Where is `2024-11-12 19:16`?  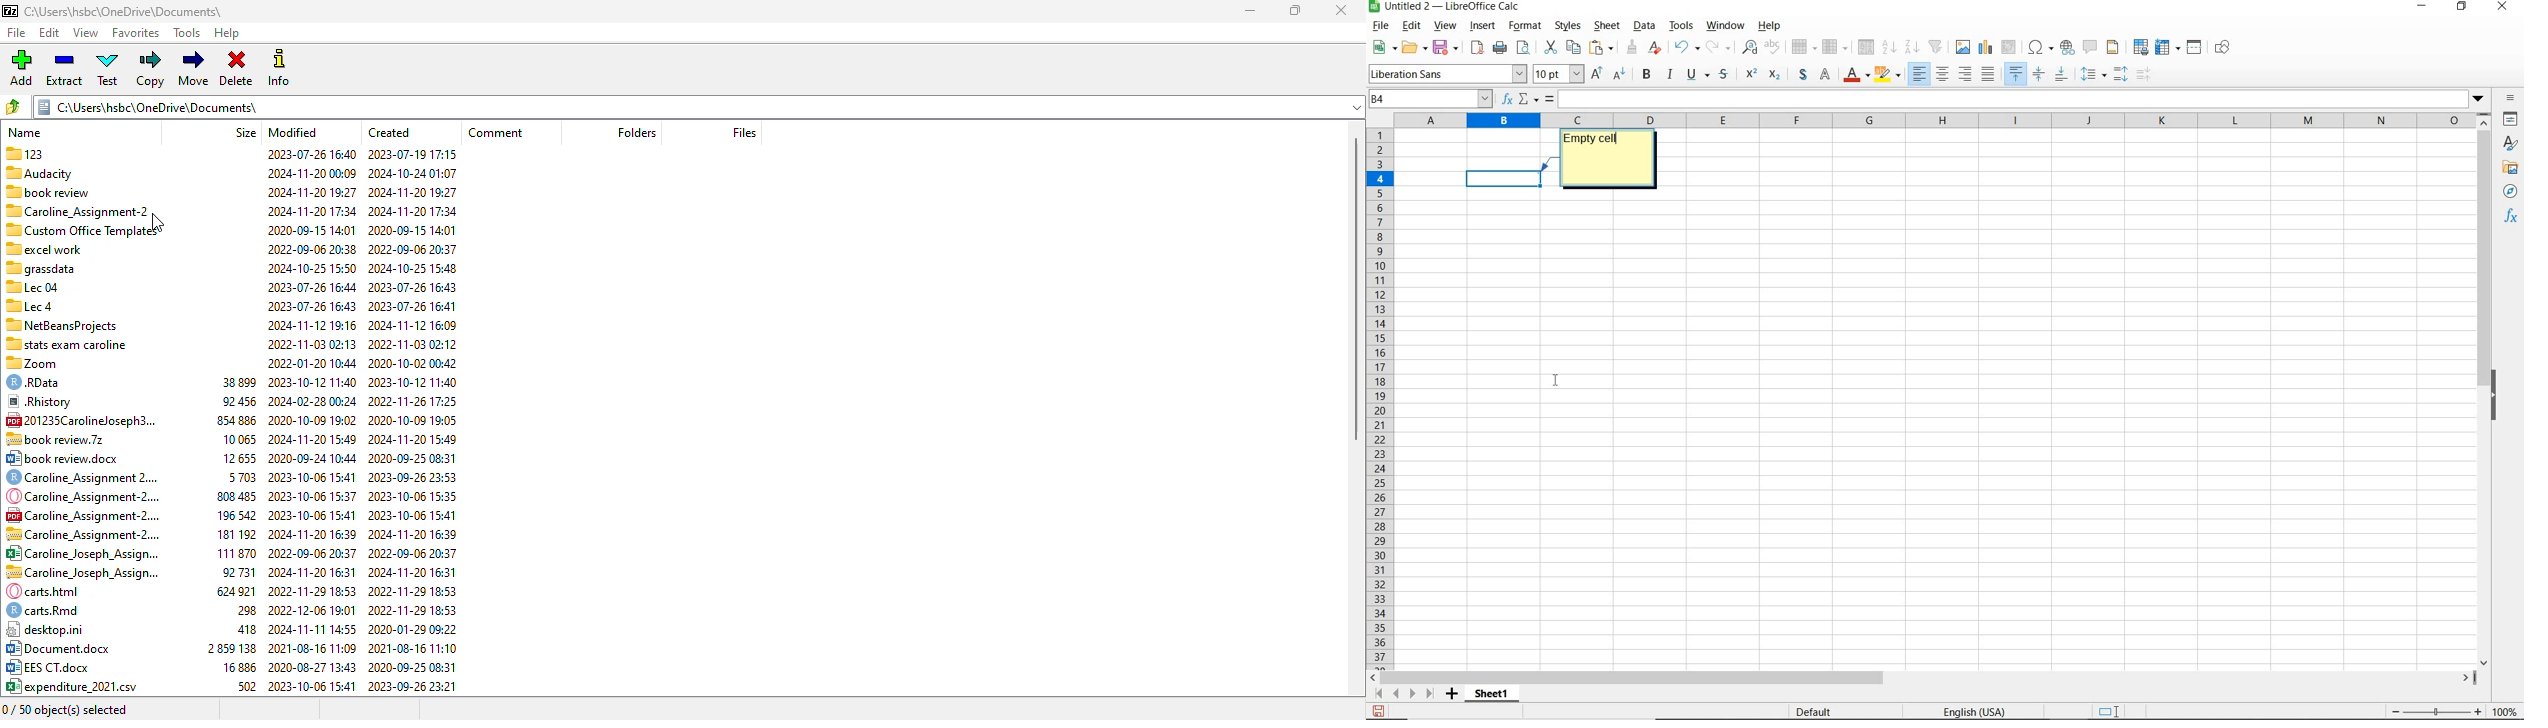 2024-11-12 19:16 is located at coordinates (311, 325).